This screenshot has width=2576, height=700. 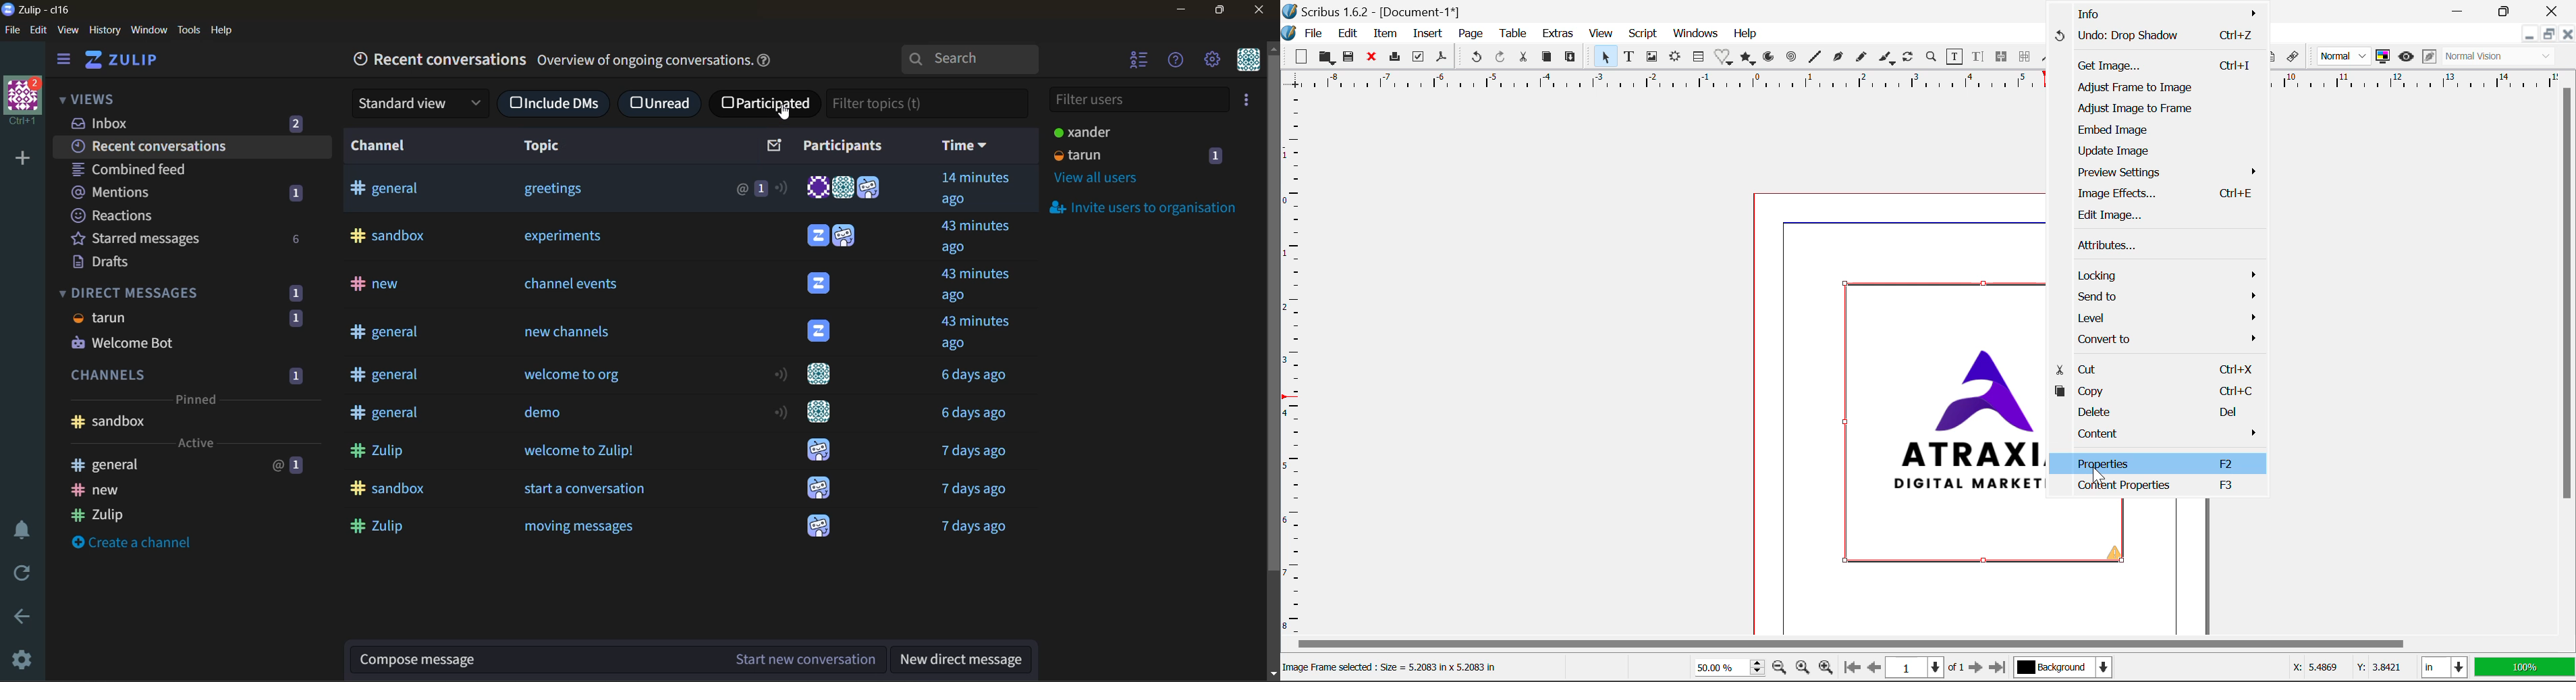 What do you see at coordinates (383, 284) in the screenshot?
I see `new` at bounding box center [383, 284].